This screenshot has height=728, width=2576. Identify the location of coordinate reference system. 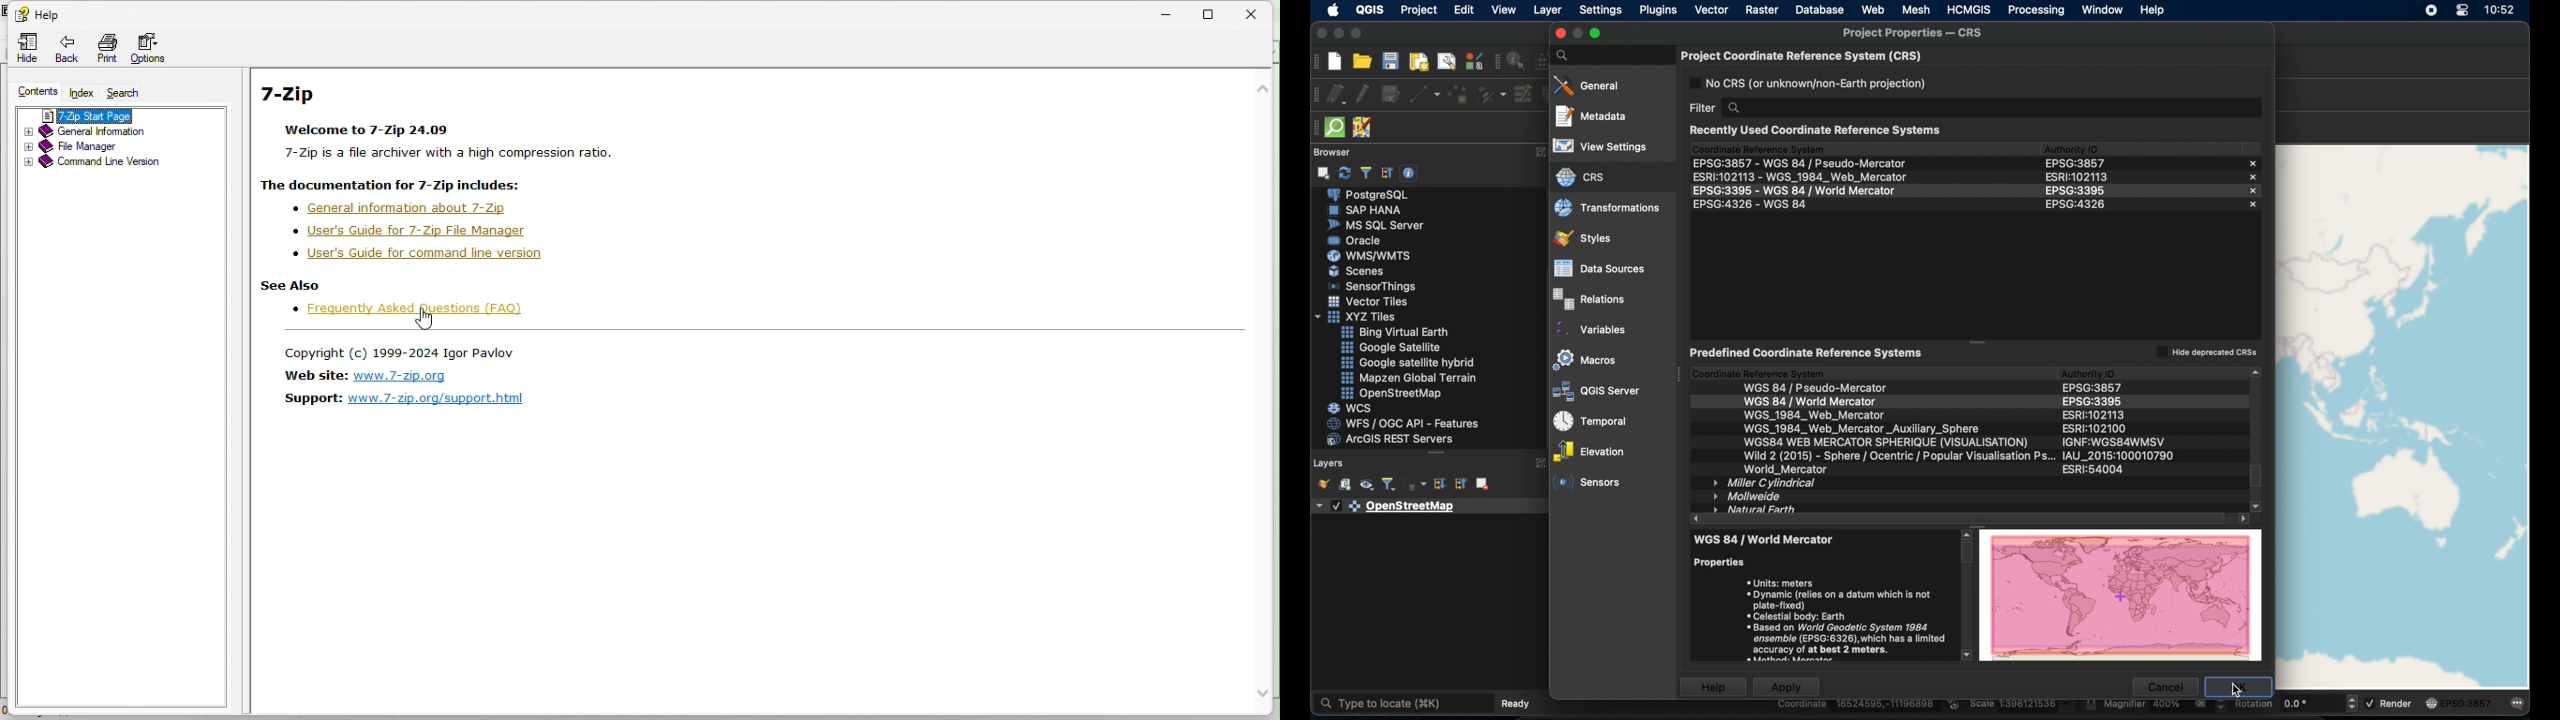
(1759, 371).